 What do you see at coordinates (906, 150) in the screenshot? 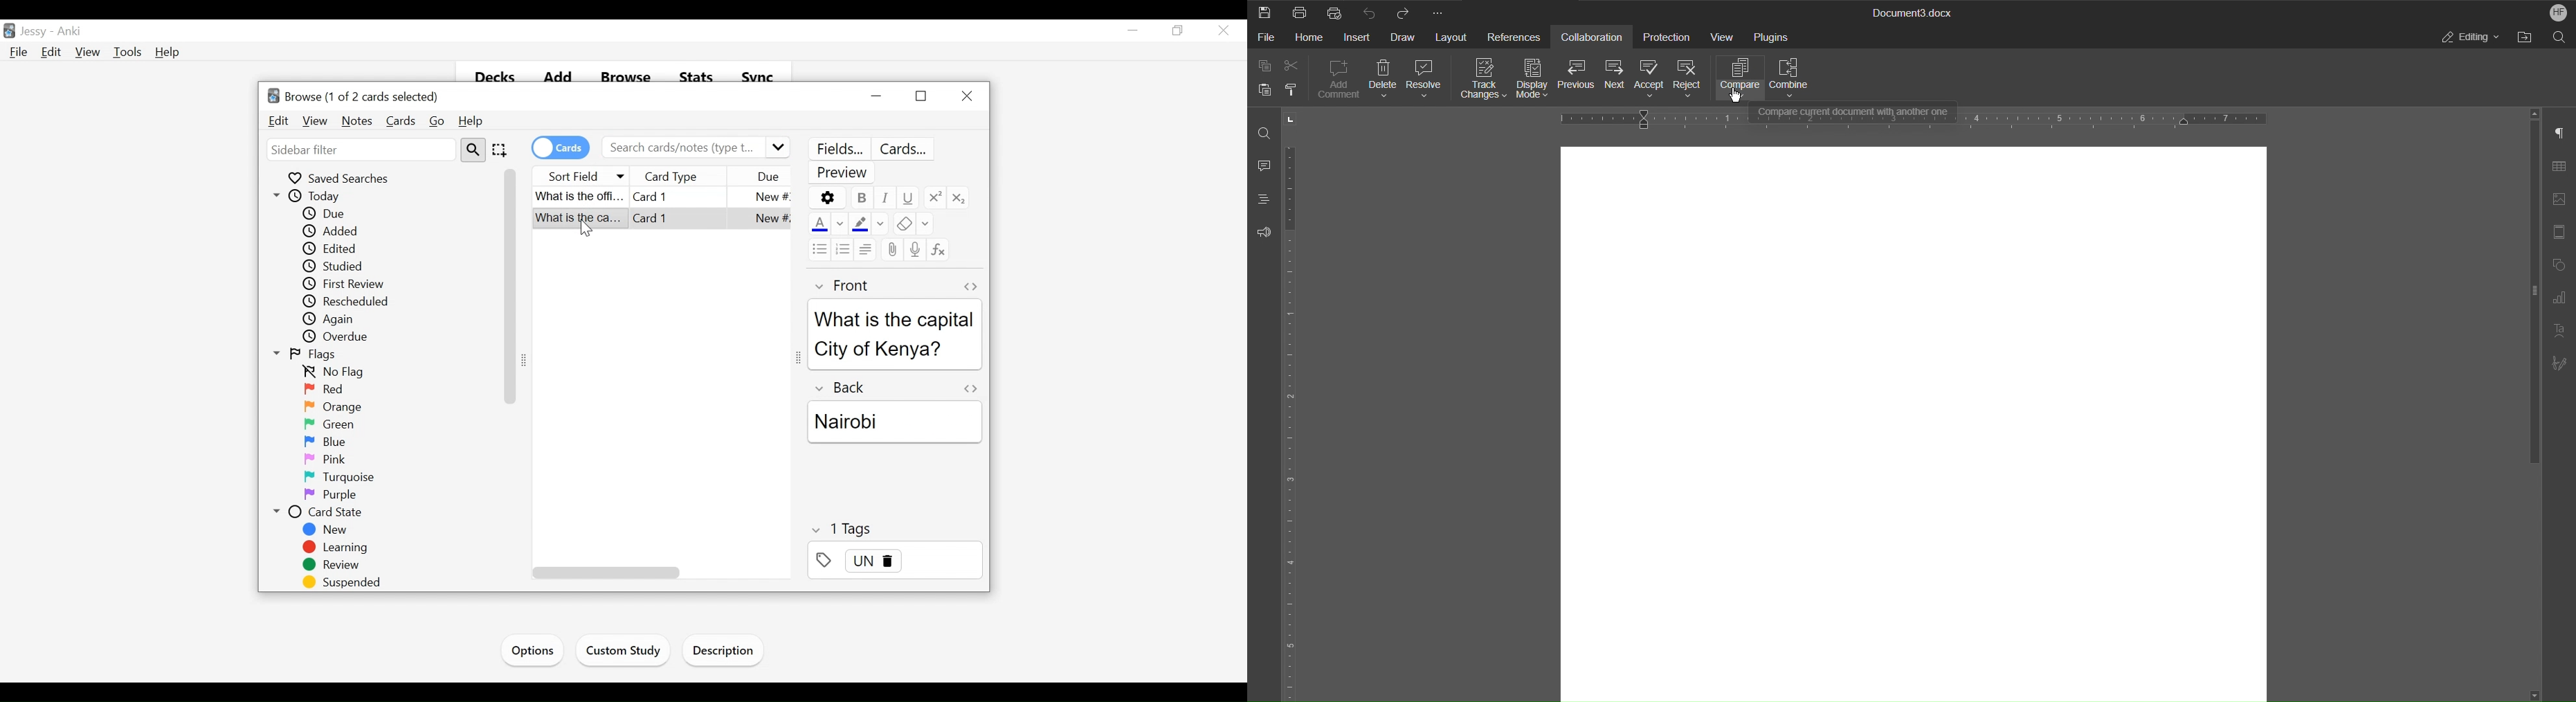
I see `customize card Template` at bounding box center [906, 150].